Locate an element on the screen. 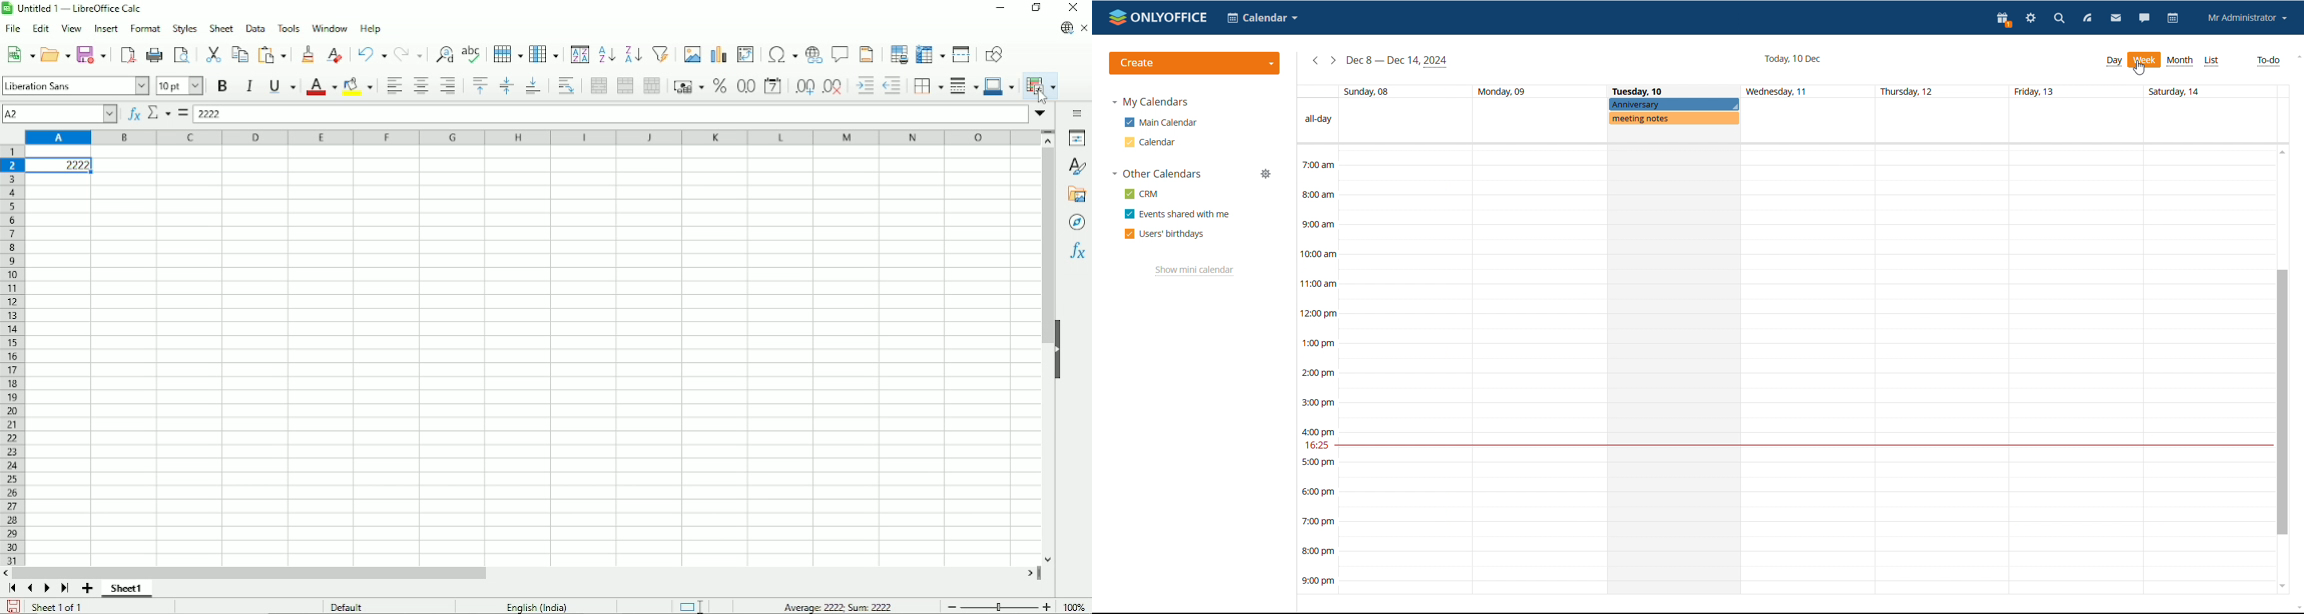 This screenshot has height=616, width=2324. present is located at coordinates (2002, 19).